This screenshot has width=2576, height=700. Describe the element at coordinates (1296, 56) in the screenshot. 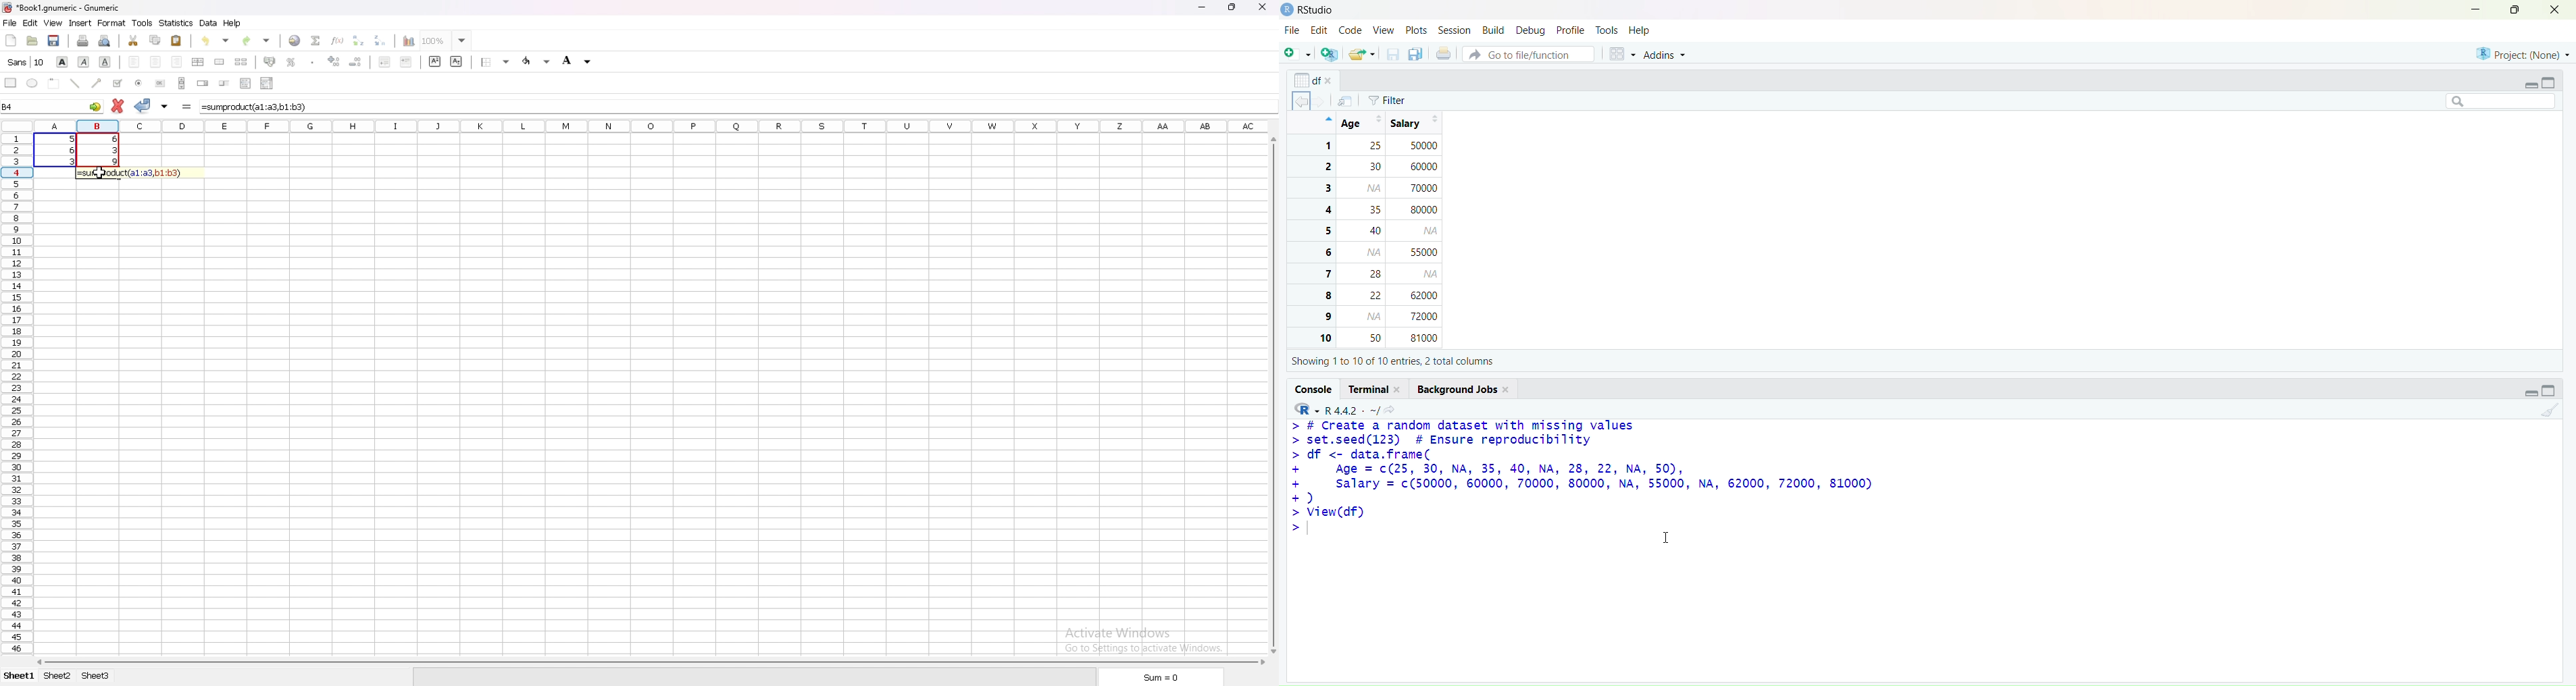

I see `new script` at that location.